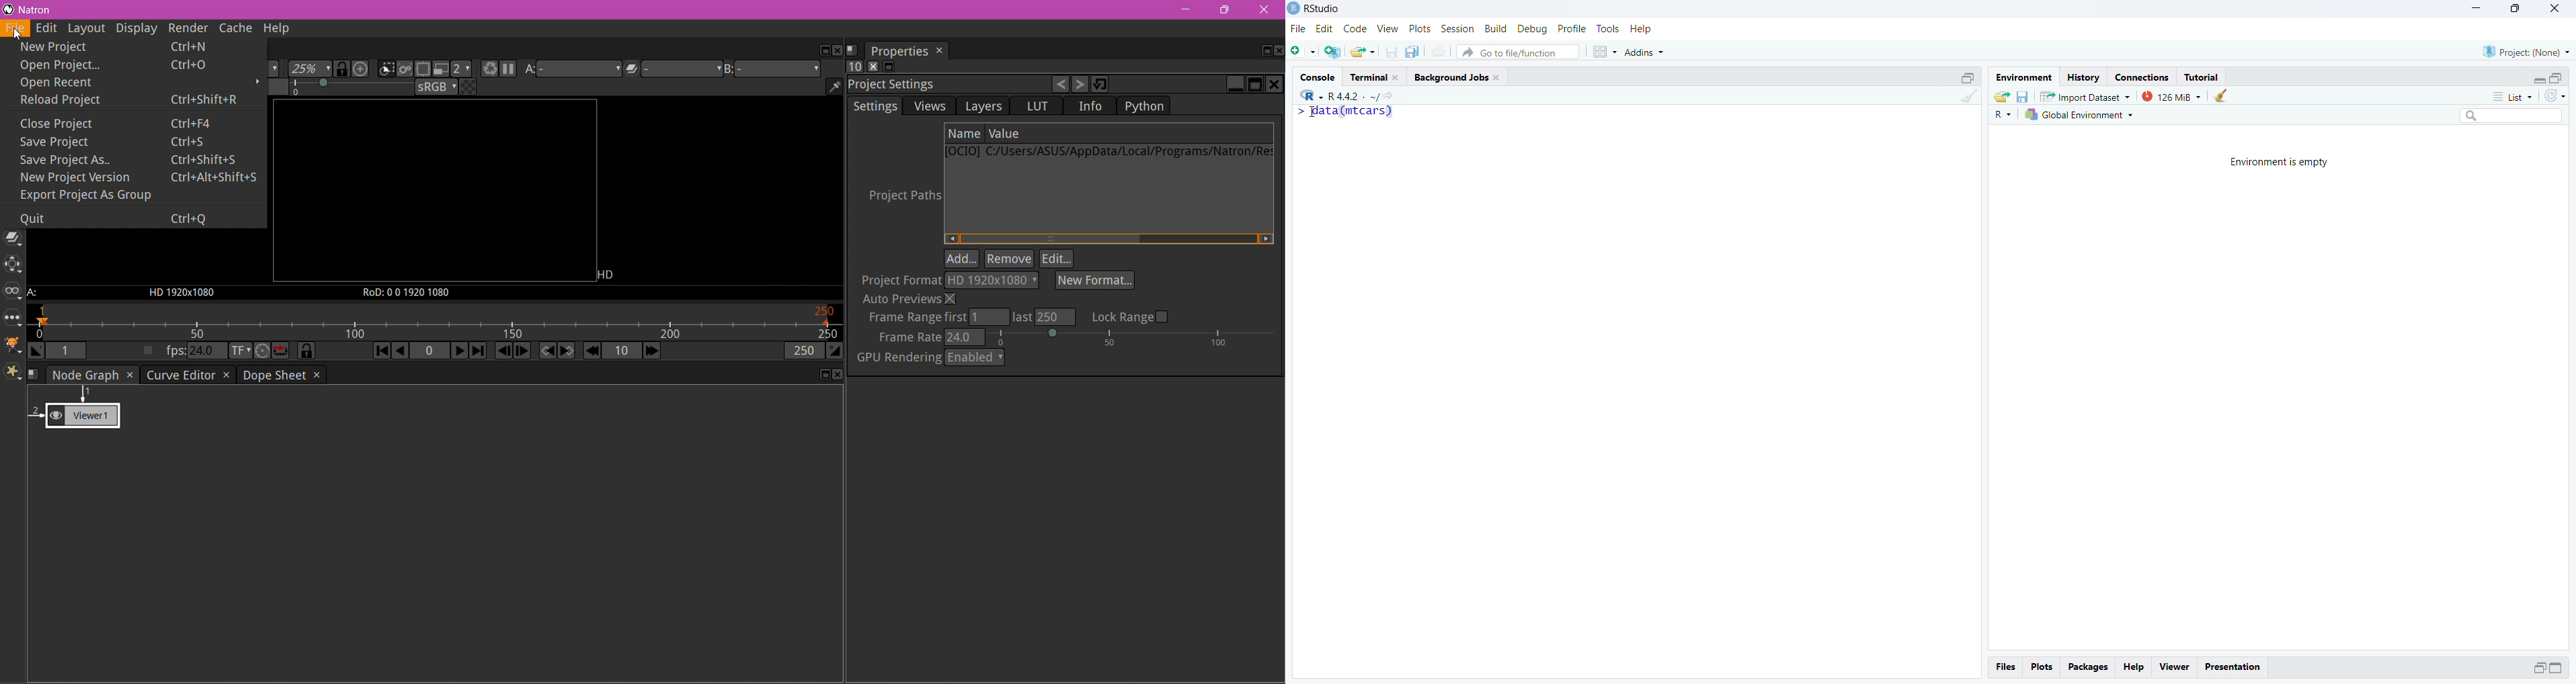 Image resolution: width=2576 pixels, height=700 pixels. Describe the element at coordinates (1331, 95) in the screenshot. I see `R 4.4.2.` at that location.